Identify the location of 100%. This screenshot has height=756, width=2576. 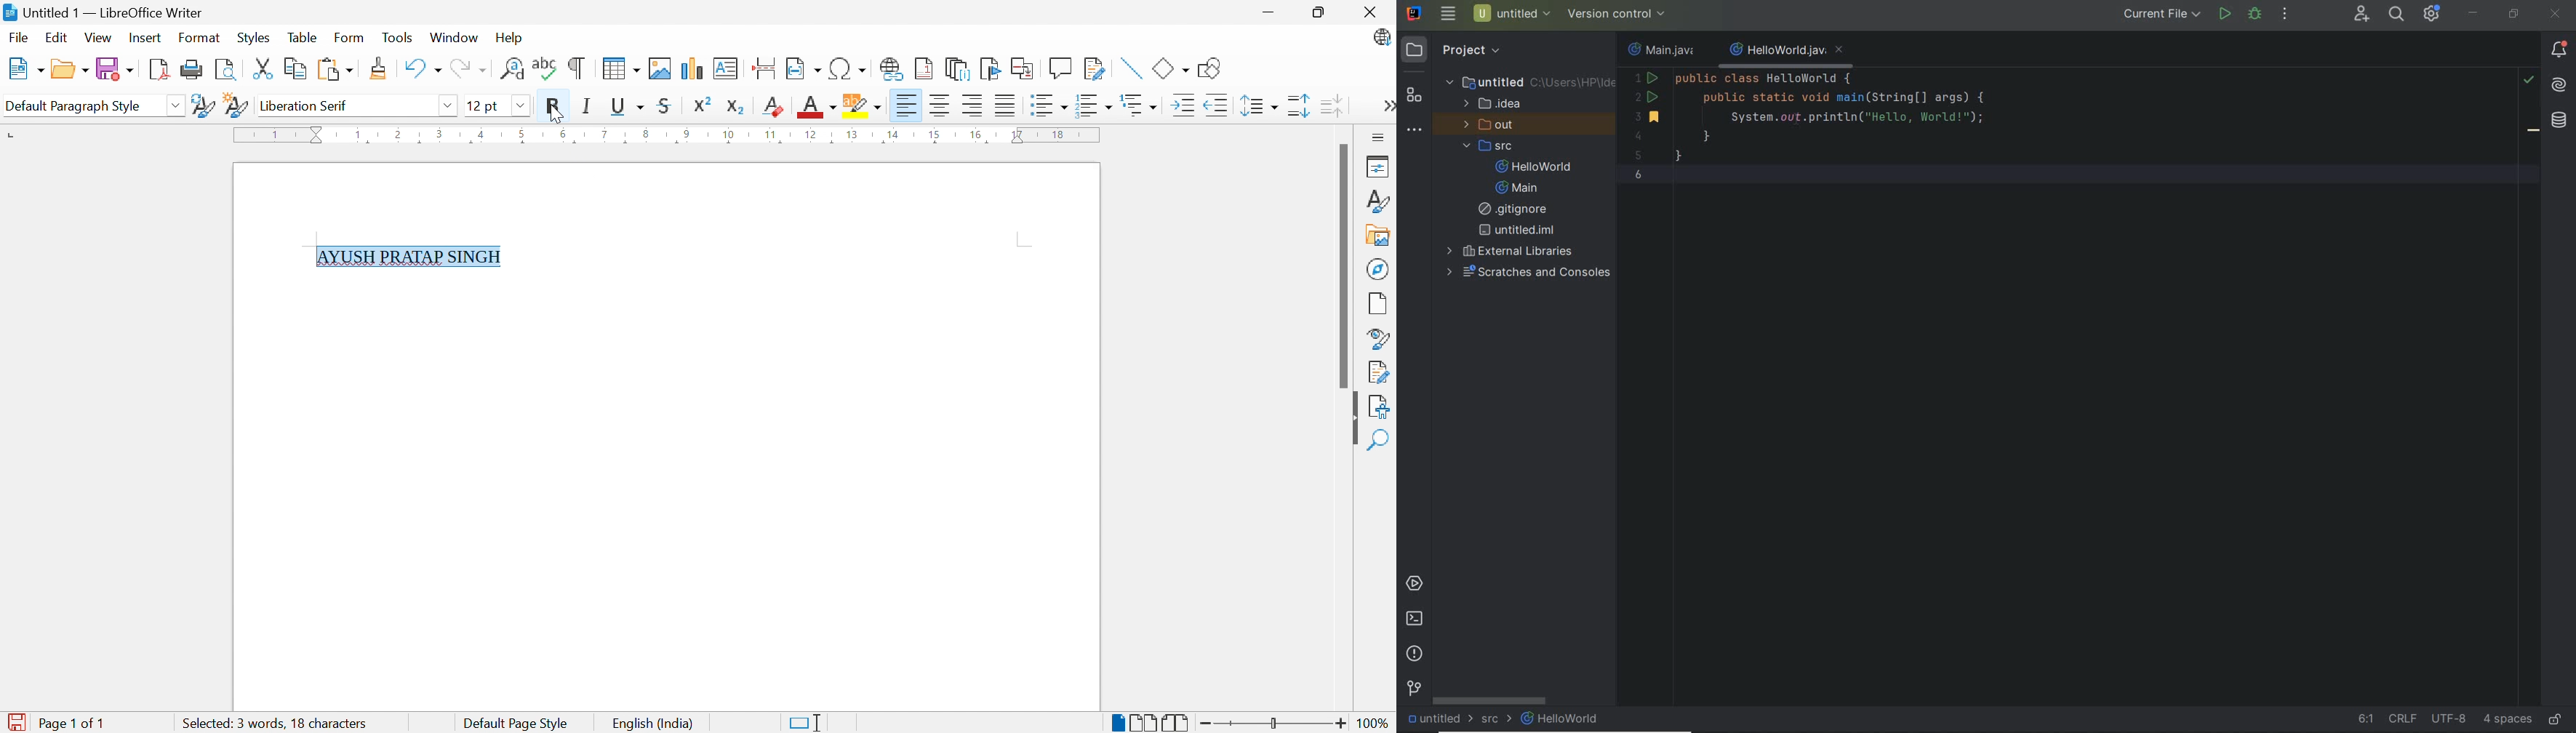
(1374, 722).